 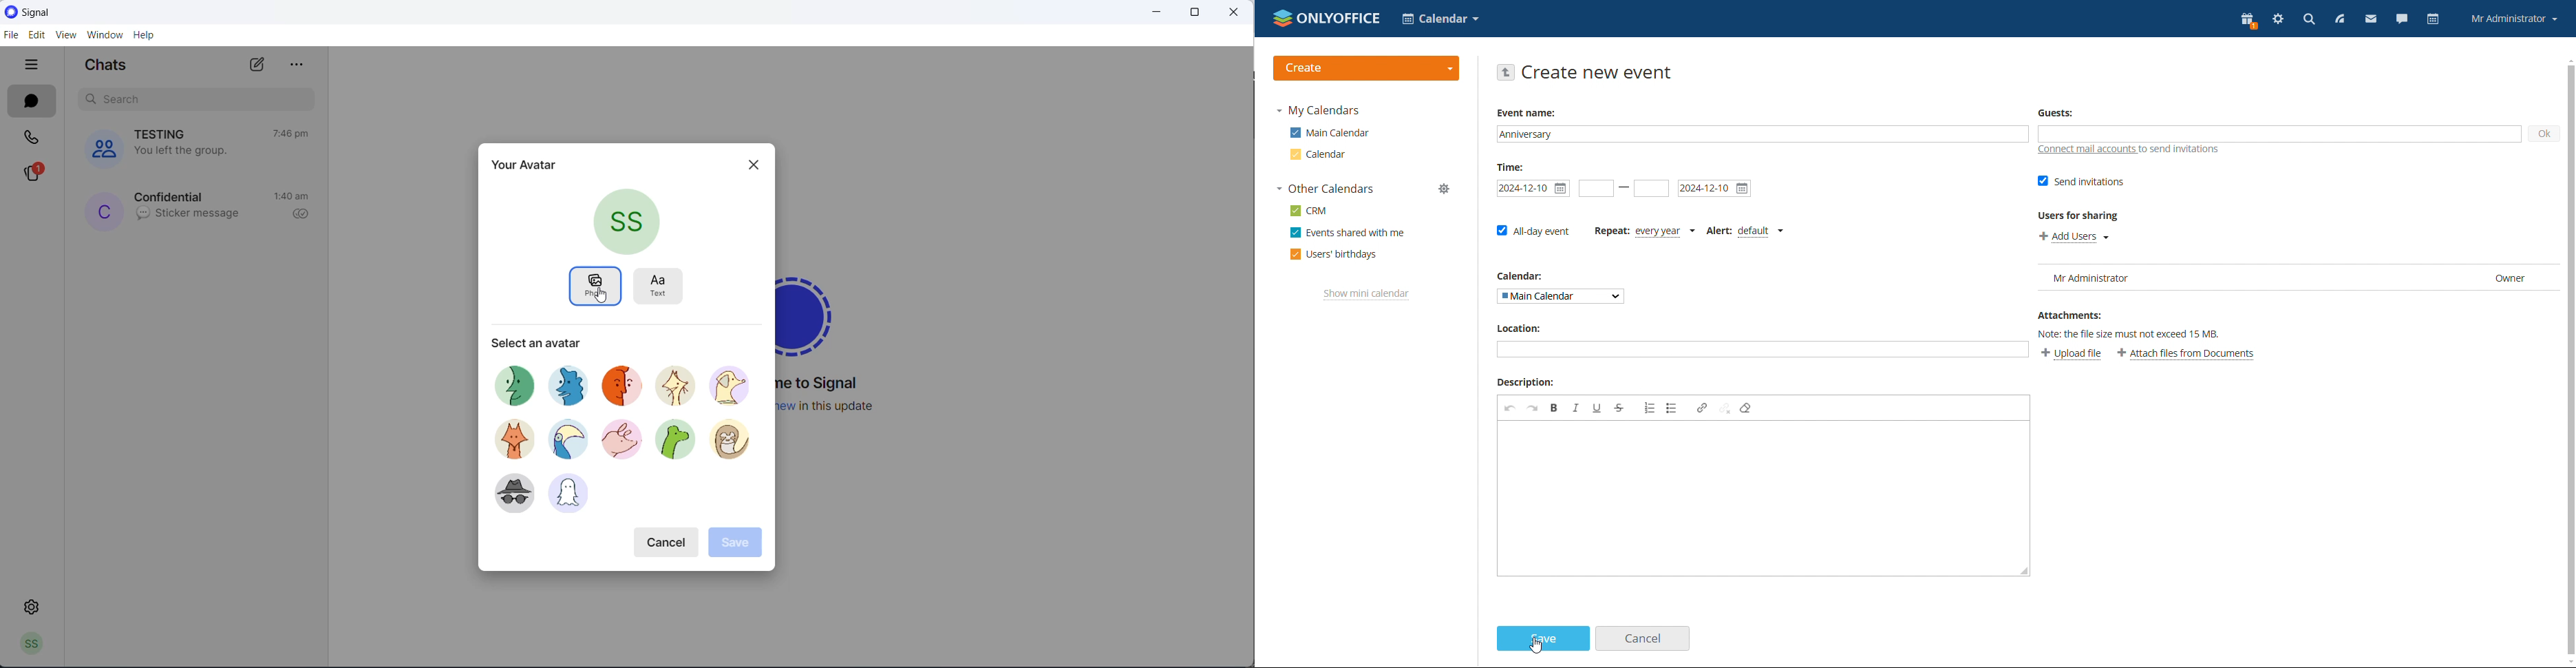 What do you see at coordinates (509, 492) in the screenshot?
I see `avatar` at bounding box center [509, 492].